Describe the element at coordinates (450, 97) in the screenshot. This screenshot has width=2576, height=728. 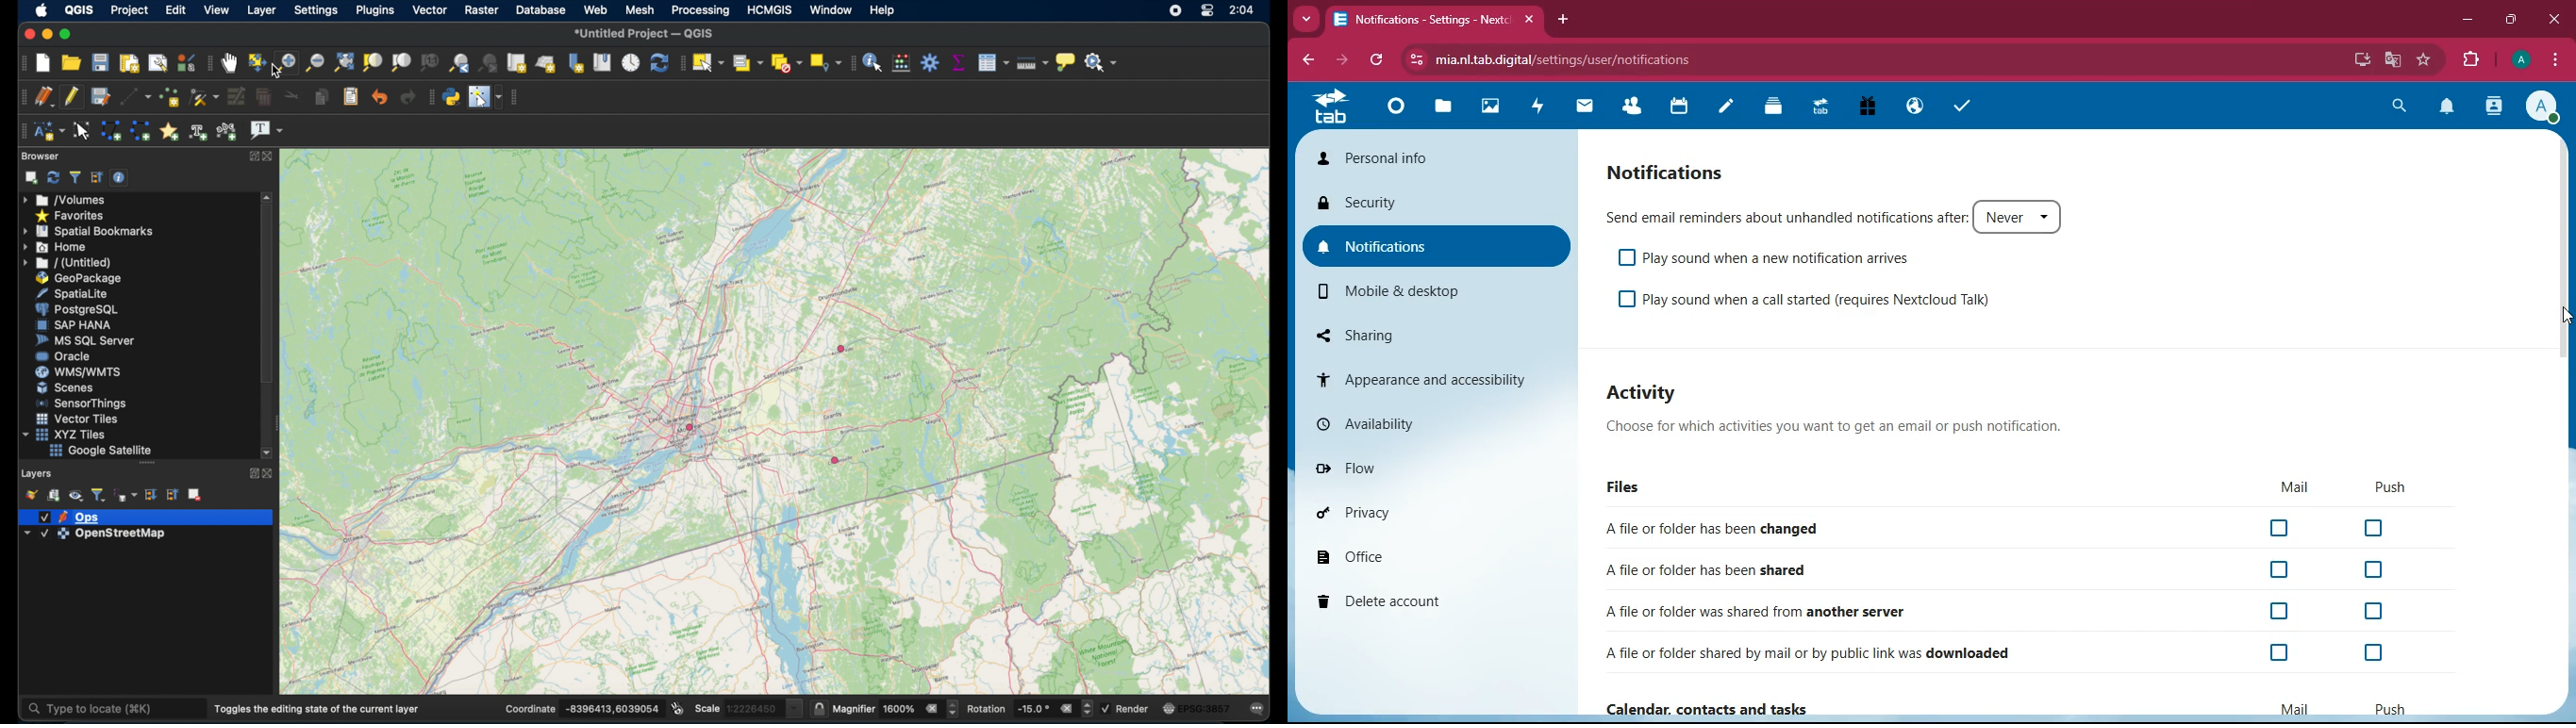
I see `python console` at that location.